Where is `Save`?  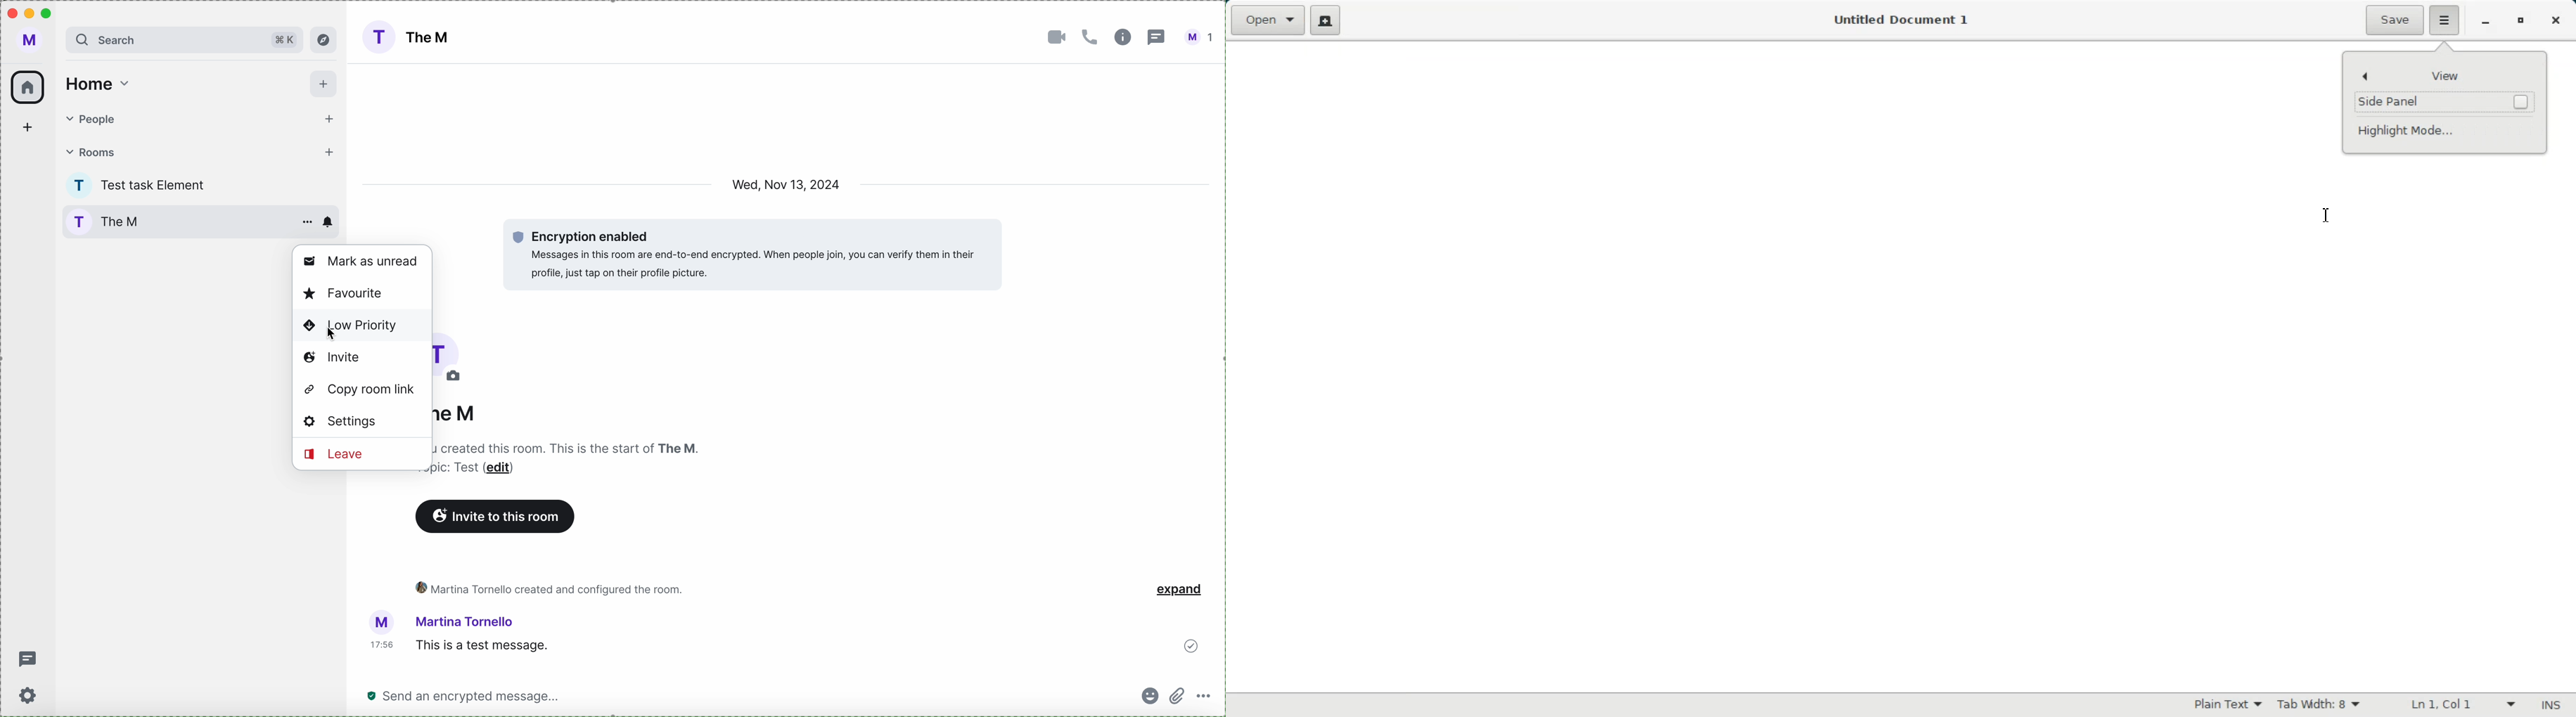
Save is located at coordinates (2393, 20).